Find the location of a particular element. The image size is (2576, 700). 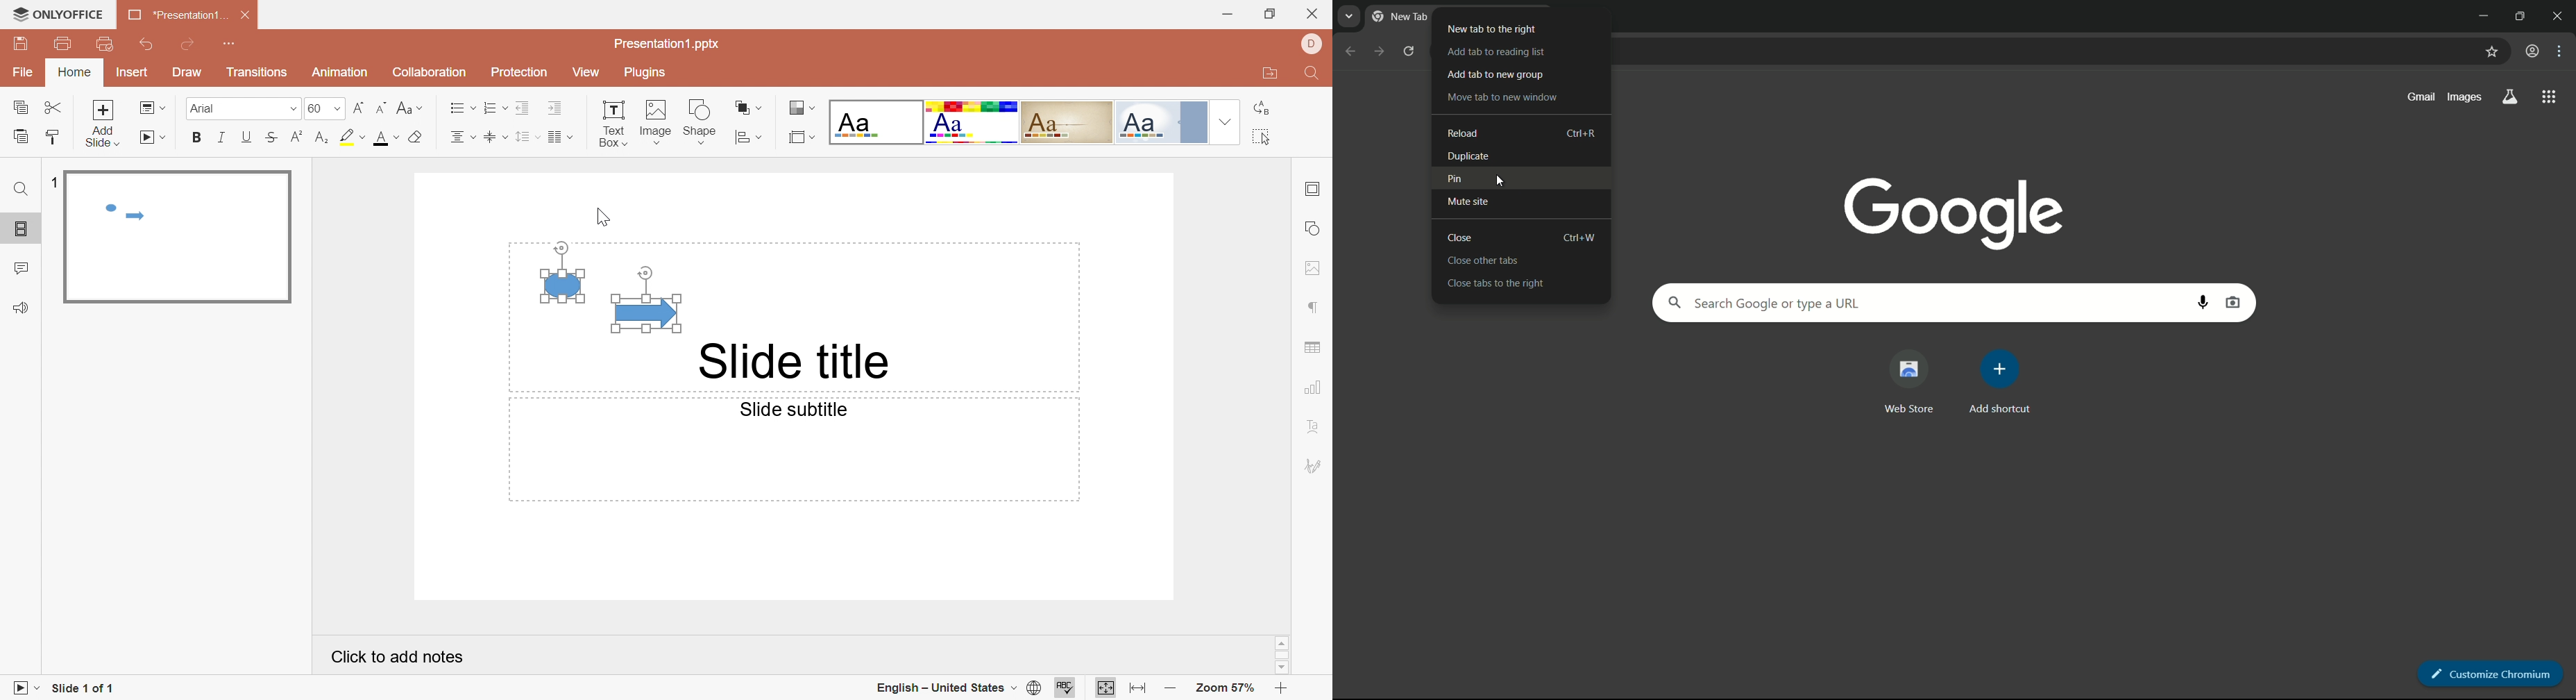

Collaboration is located at coordinates (434, 72).